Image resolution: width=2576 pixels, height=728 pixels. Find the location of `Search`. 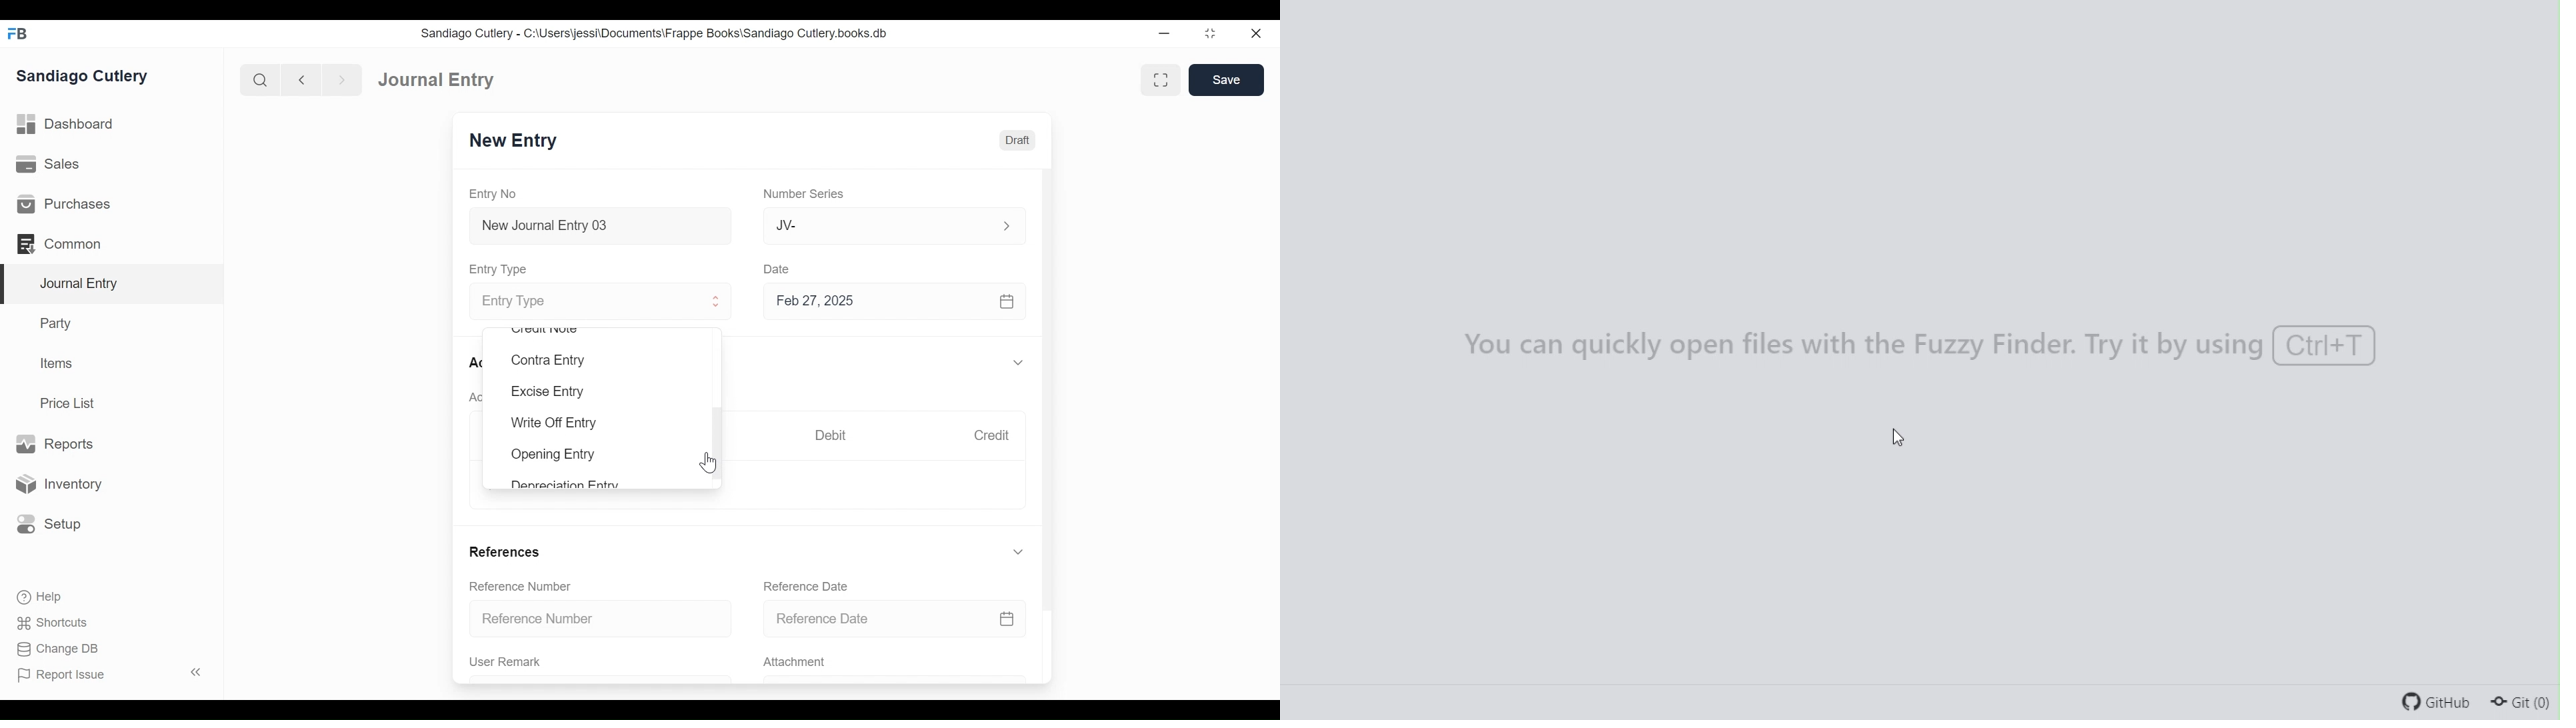

Search is located at coordinates (259, 79).